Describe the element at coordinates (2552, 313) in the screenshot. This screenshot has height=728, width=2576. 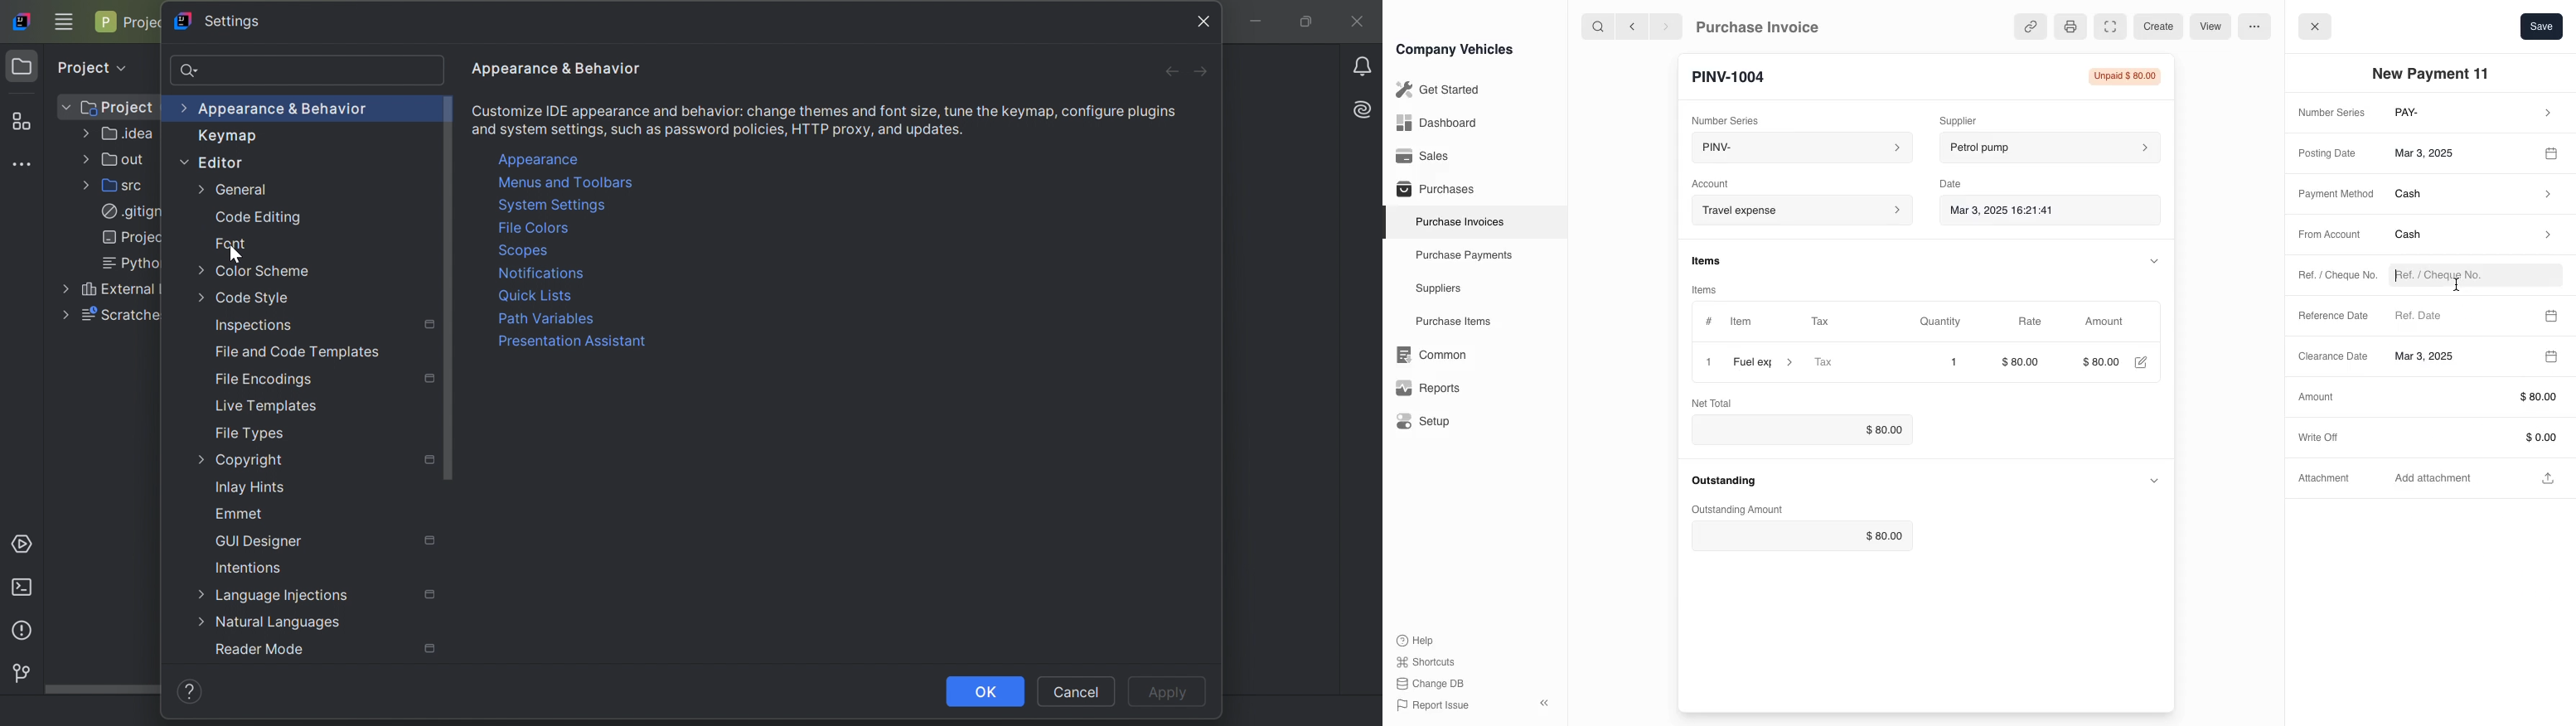
I see `calender` at that location.